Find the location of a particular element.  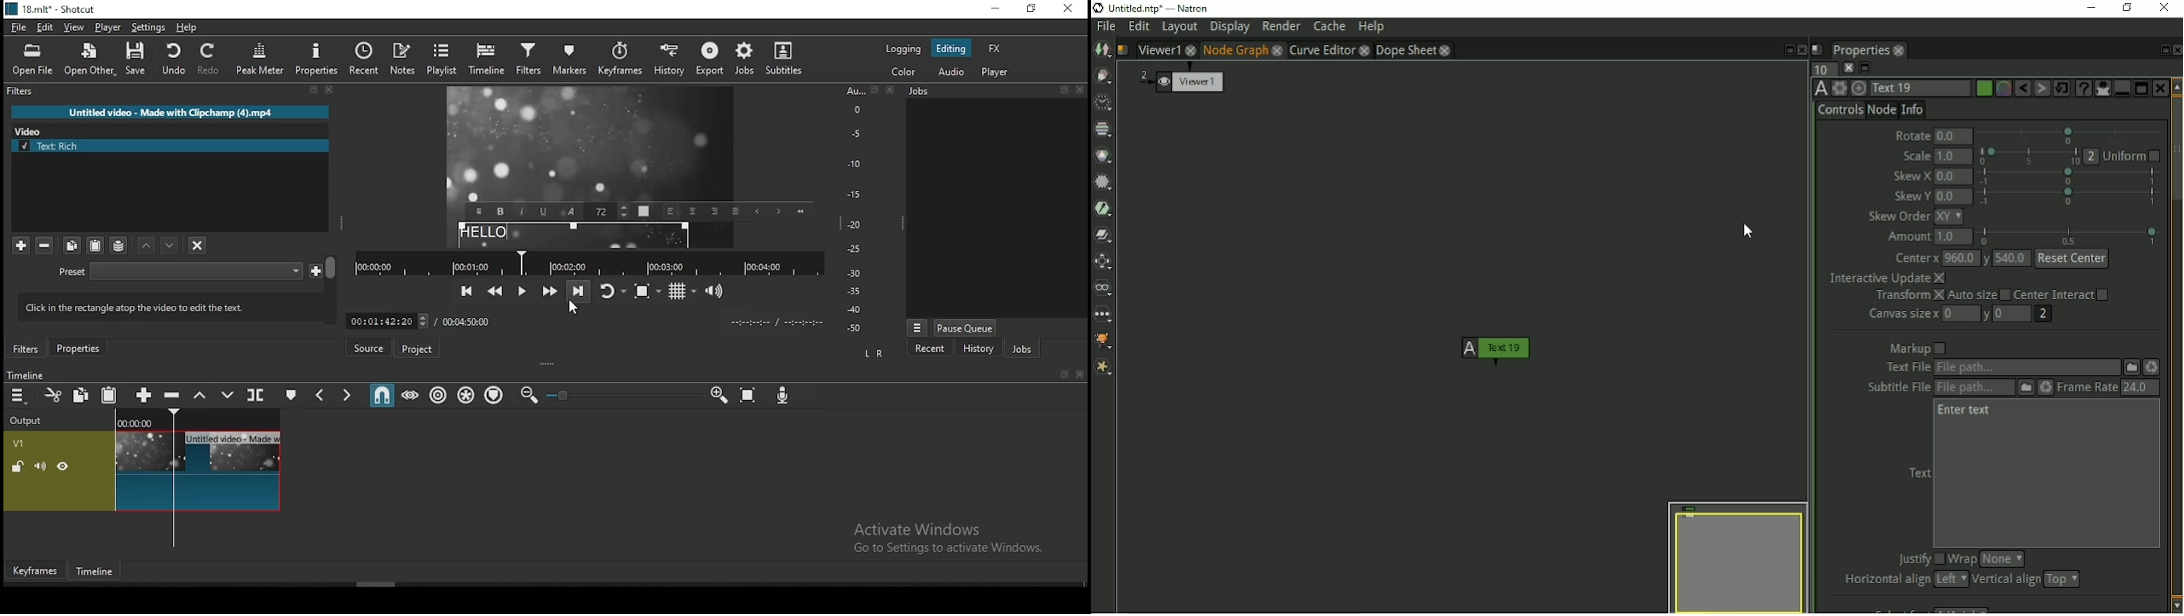

minimize is located at coordinates (999, 8).